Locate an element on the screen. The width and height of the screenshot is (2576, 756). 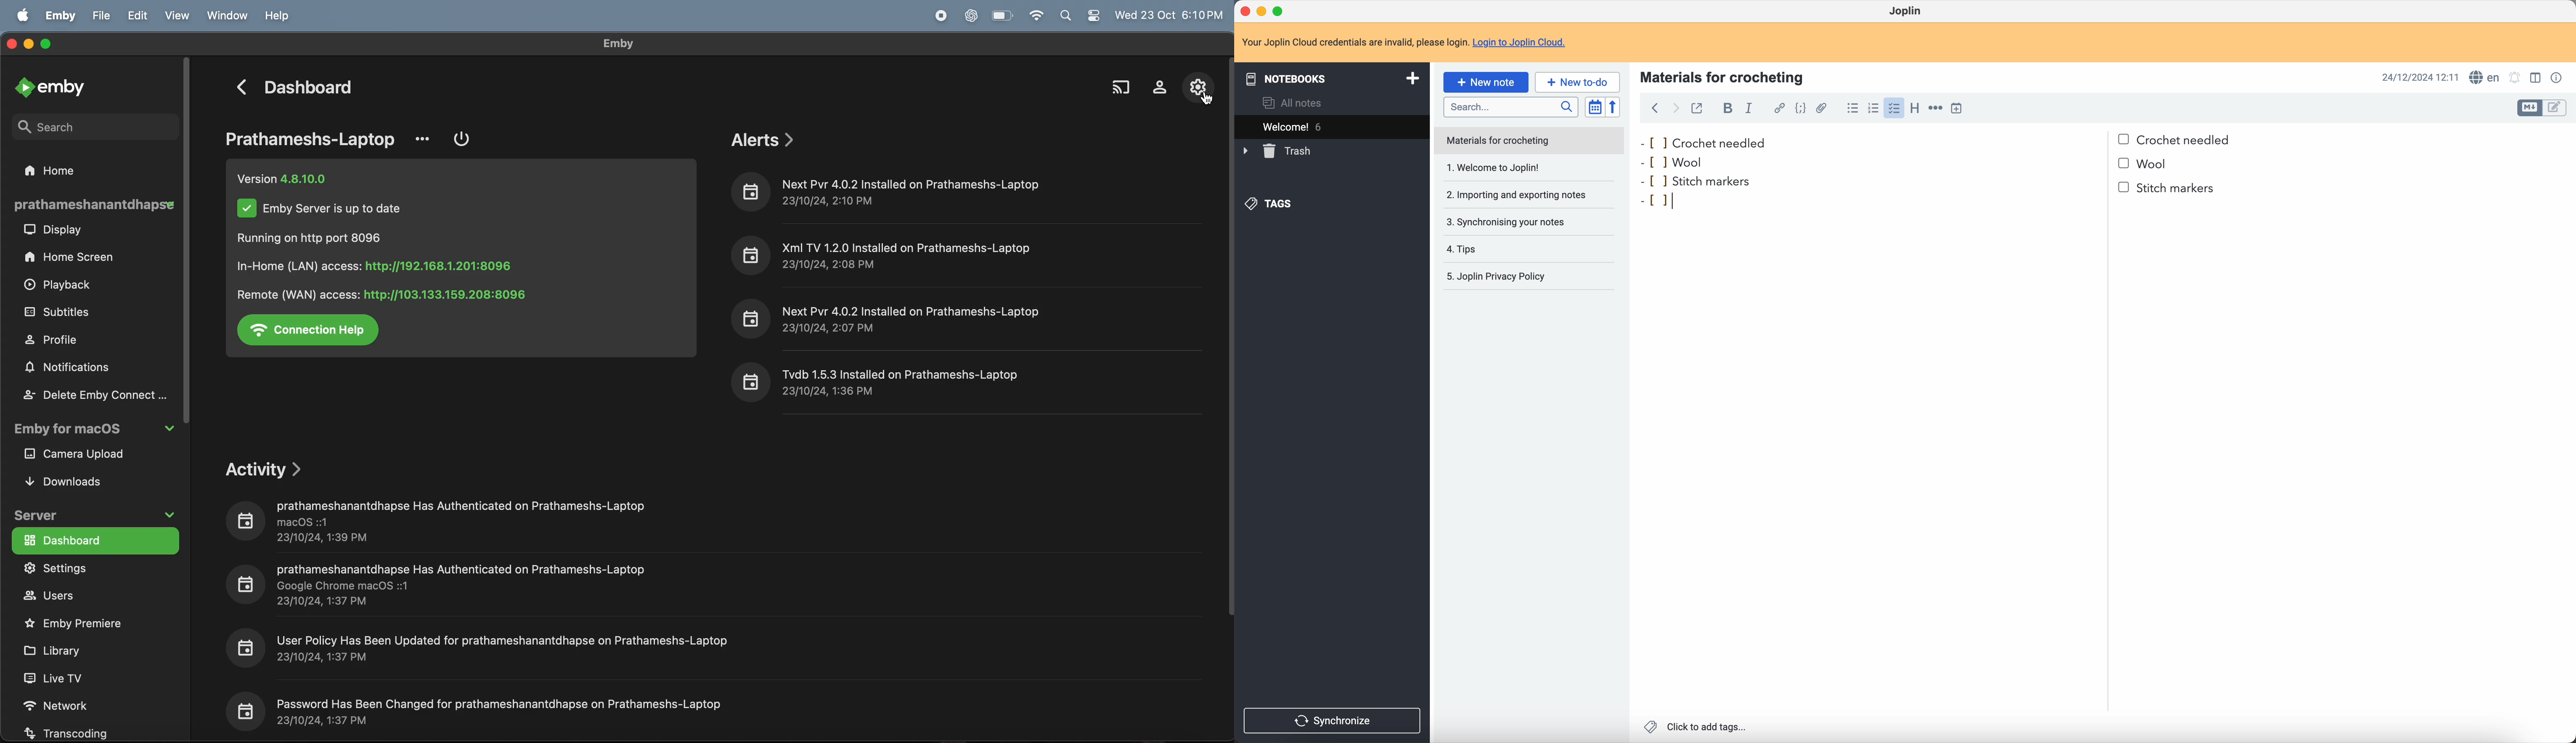
note properties is located at coordinates (2558, 78).